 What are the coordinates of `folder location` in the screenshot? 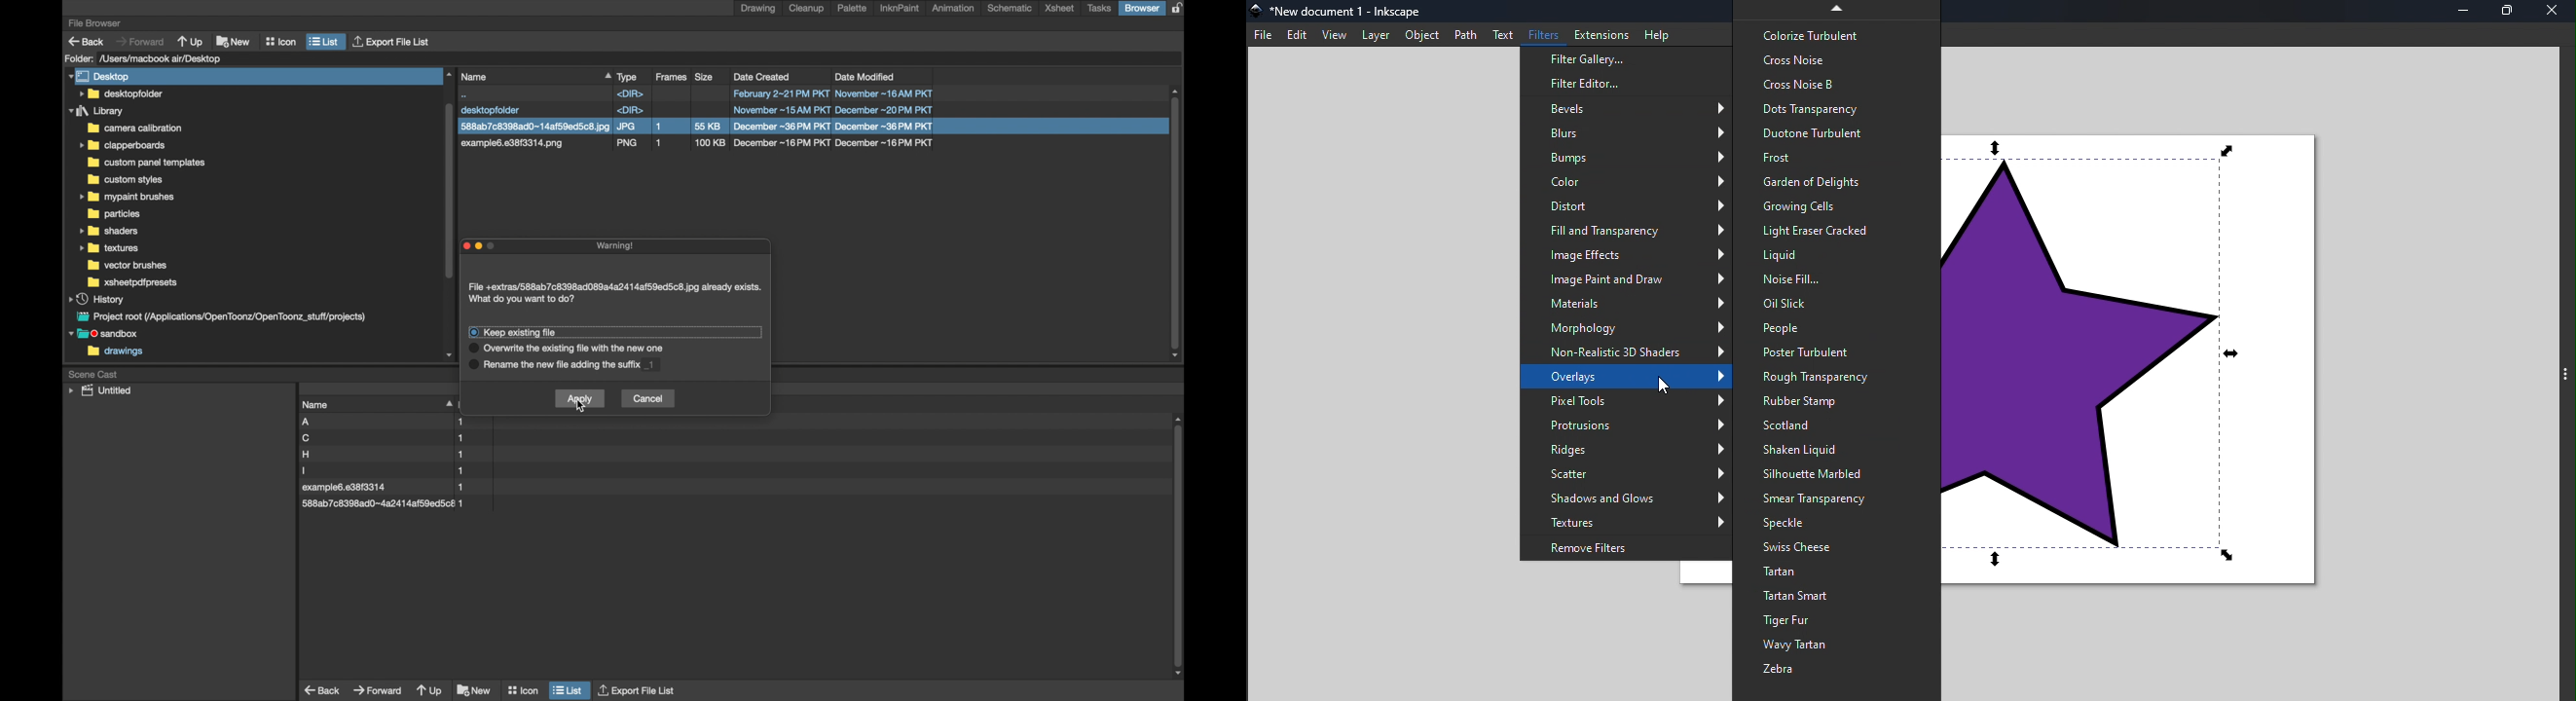 It's located at (163, 58).